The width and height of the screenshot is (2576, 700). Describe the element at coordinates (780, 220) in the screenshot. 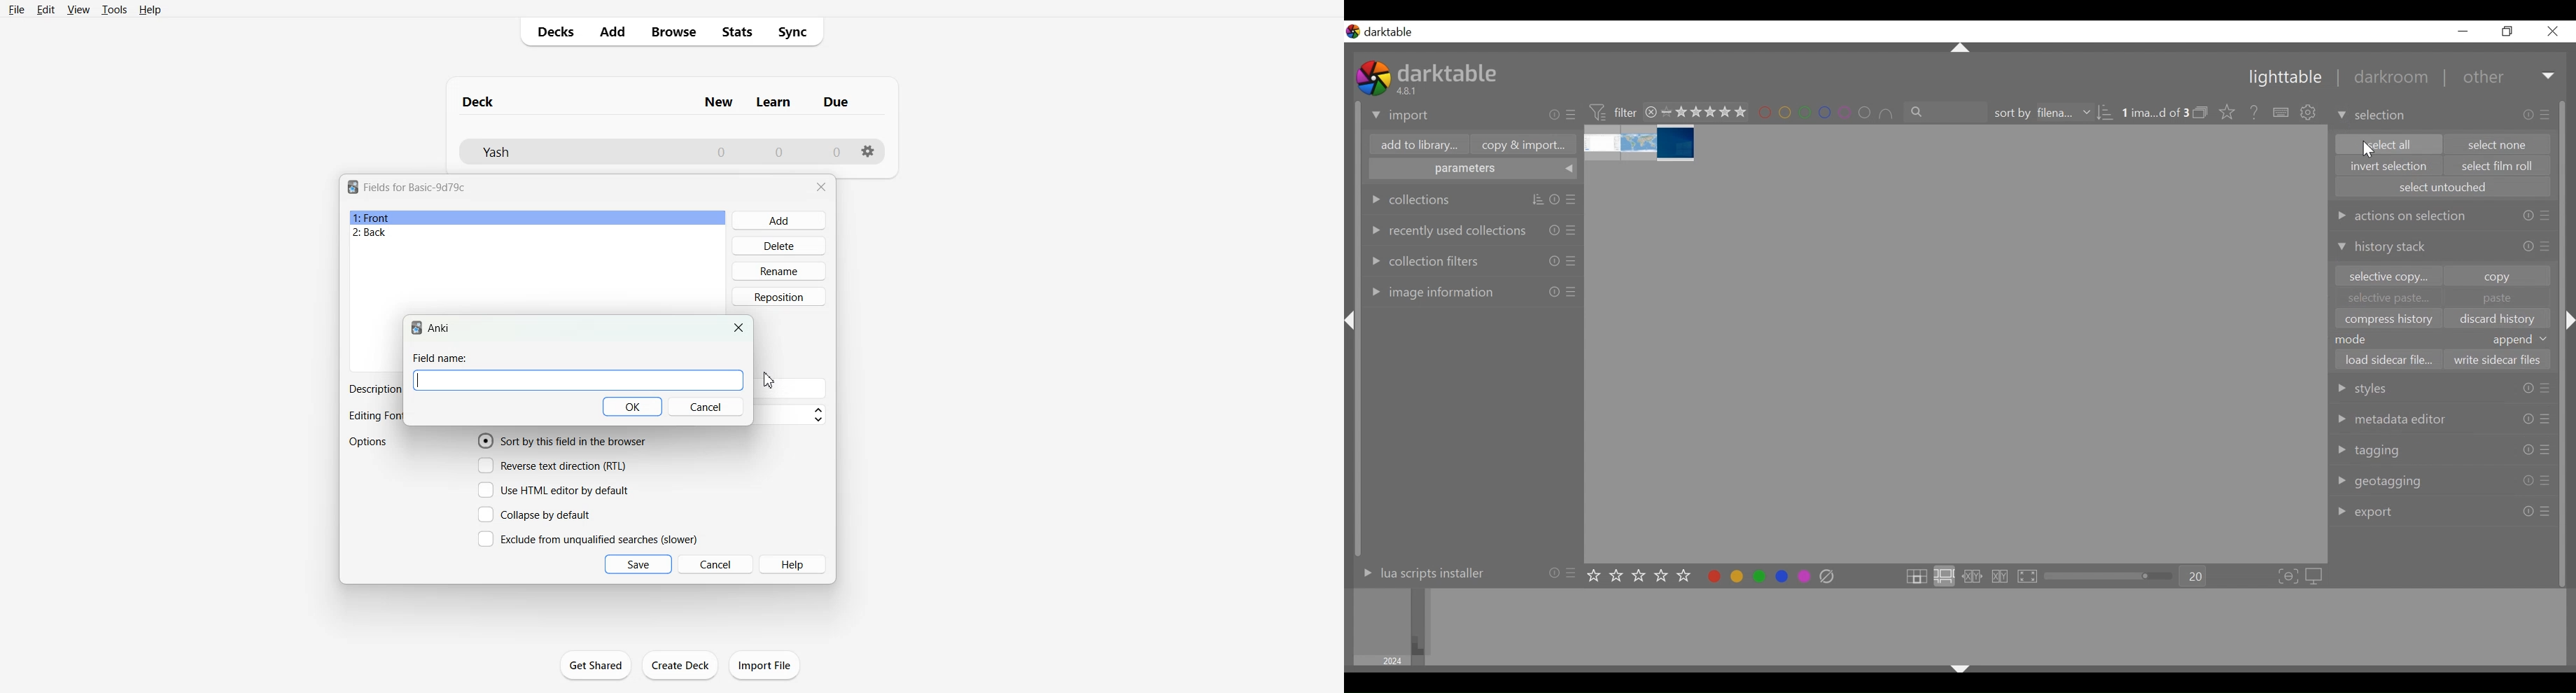

I see `Add` at that location.